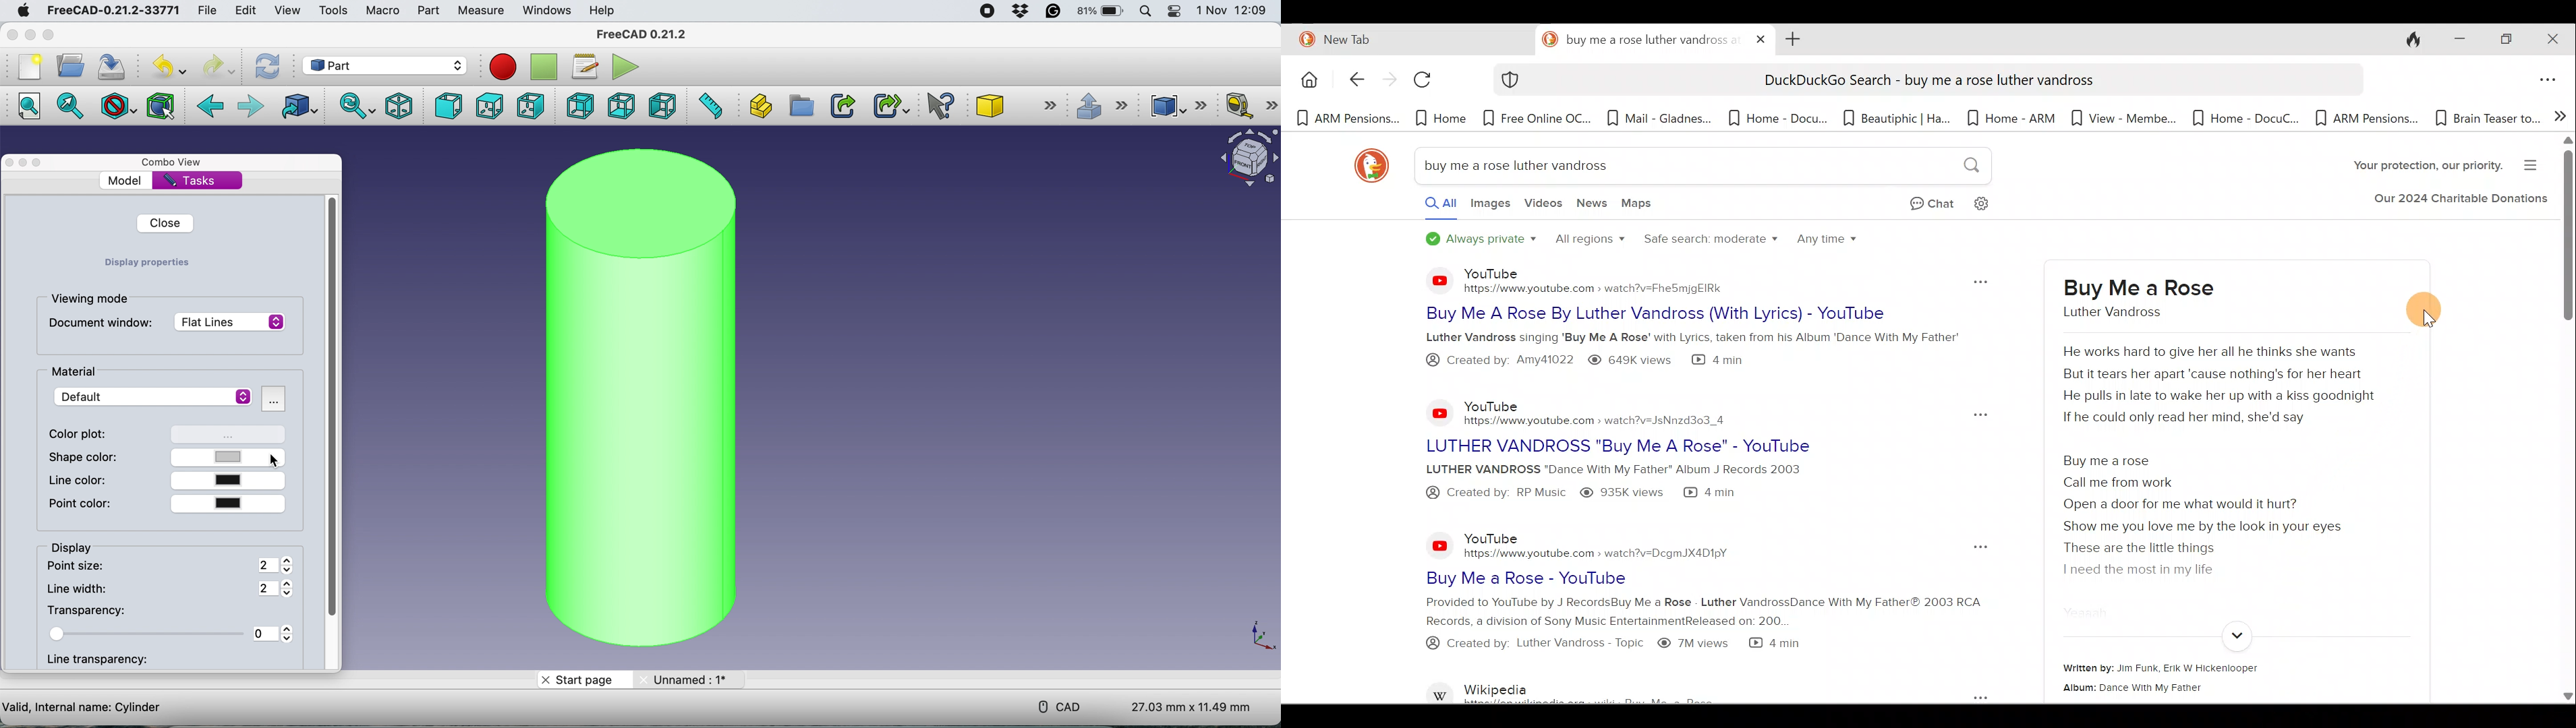 Image resolution: width=2576 pixels, height=728 pixels. I want to click on maximise, so click(38, 165).